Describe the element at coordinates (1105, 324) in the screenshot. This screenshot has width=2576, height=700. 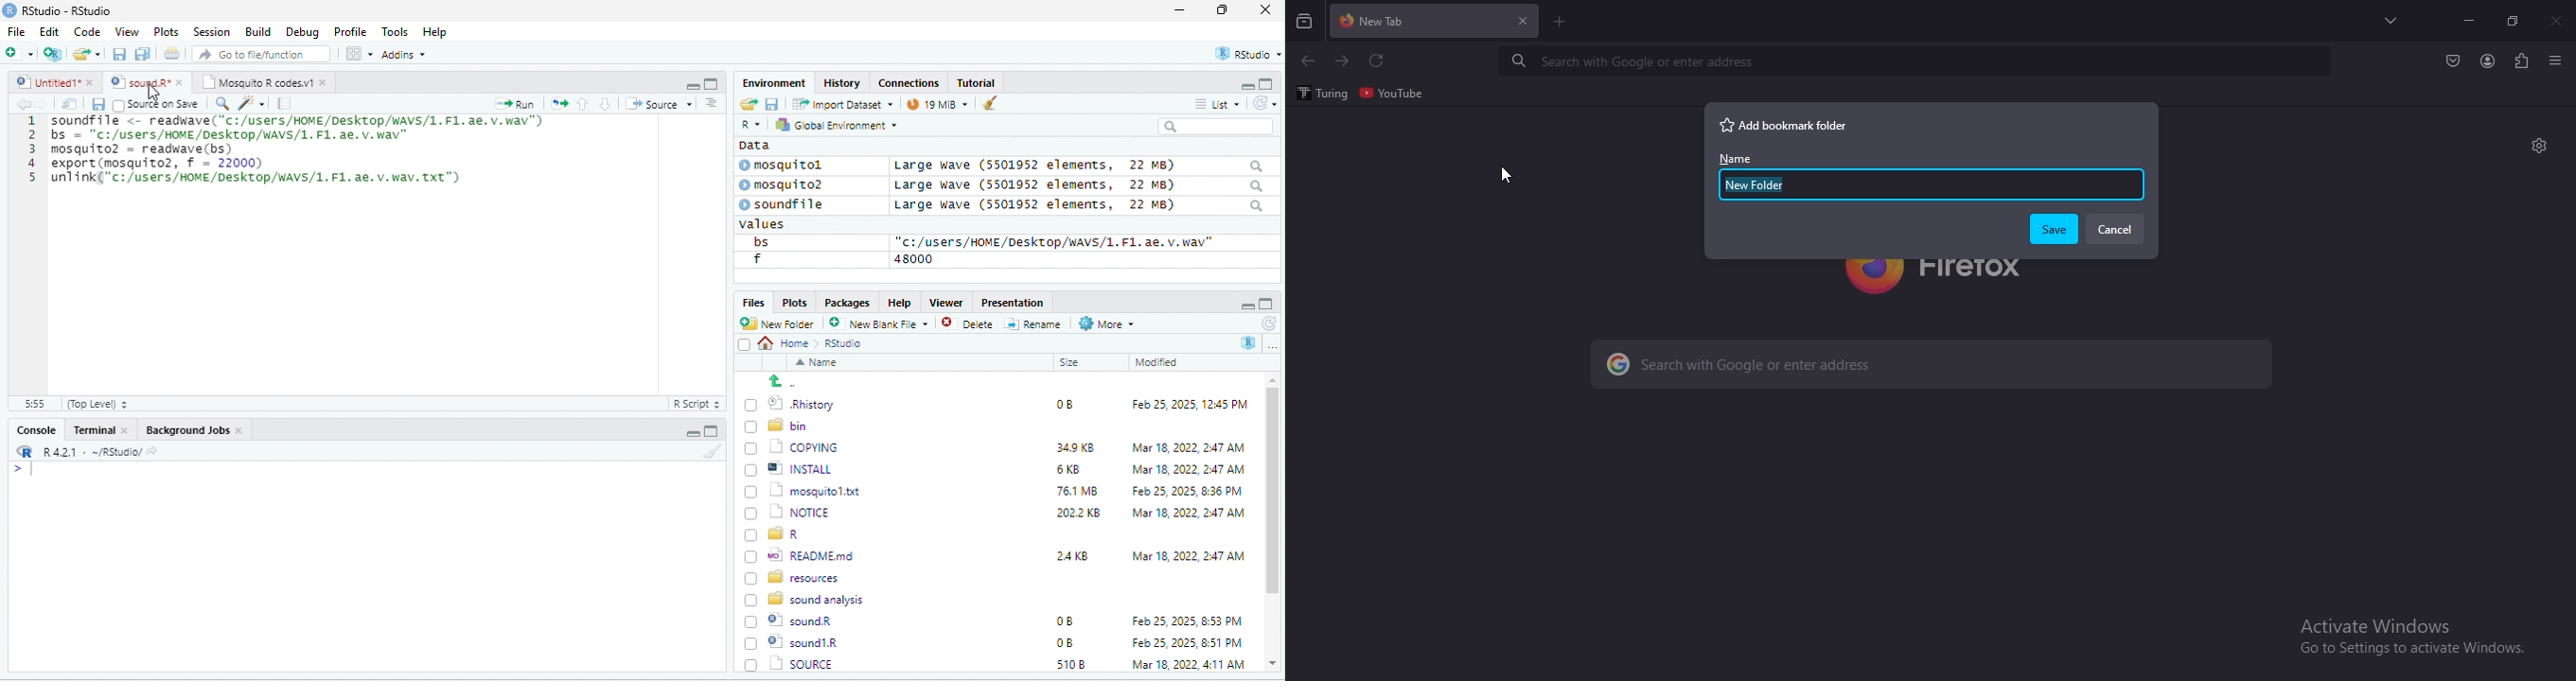
I see ` More ` at that location.